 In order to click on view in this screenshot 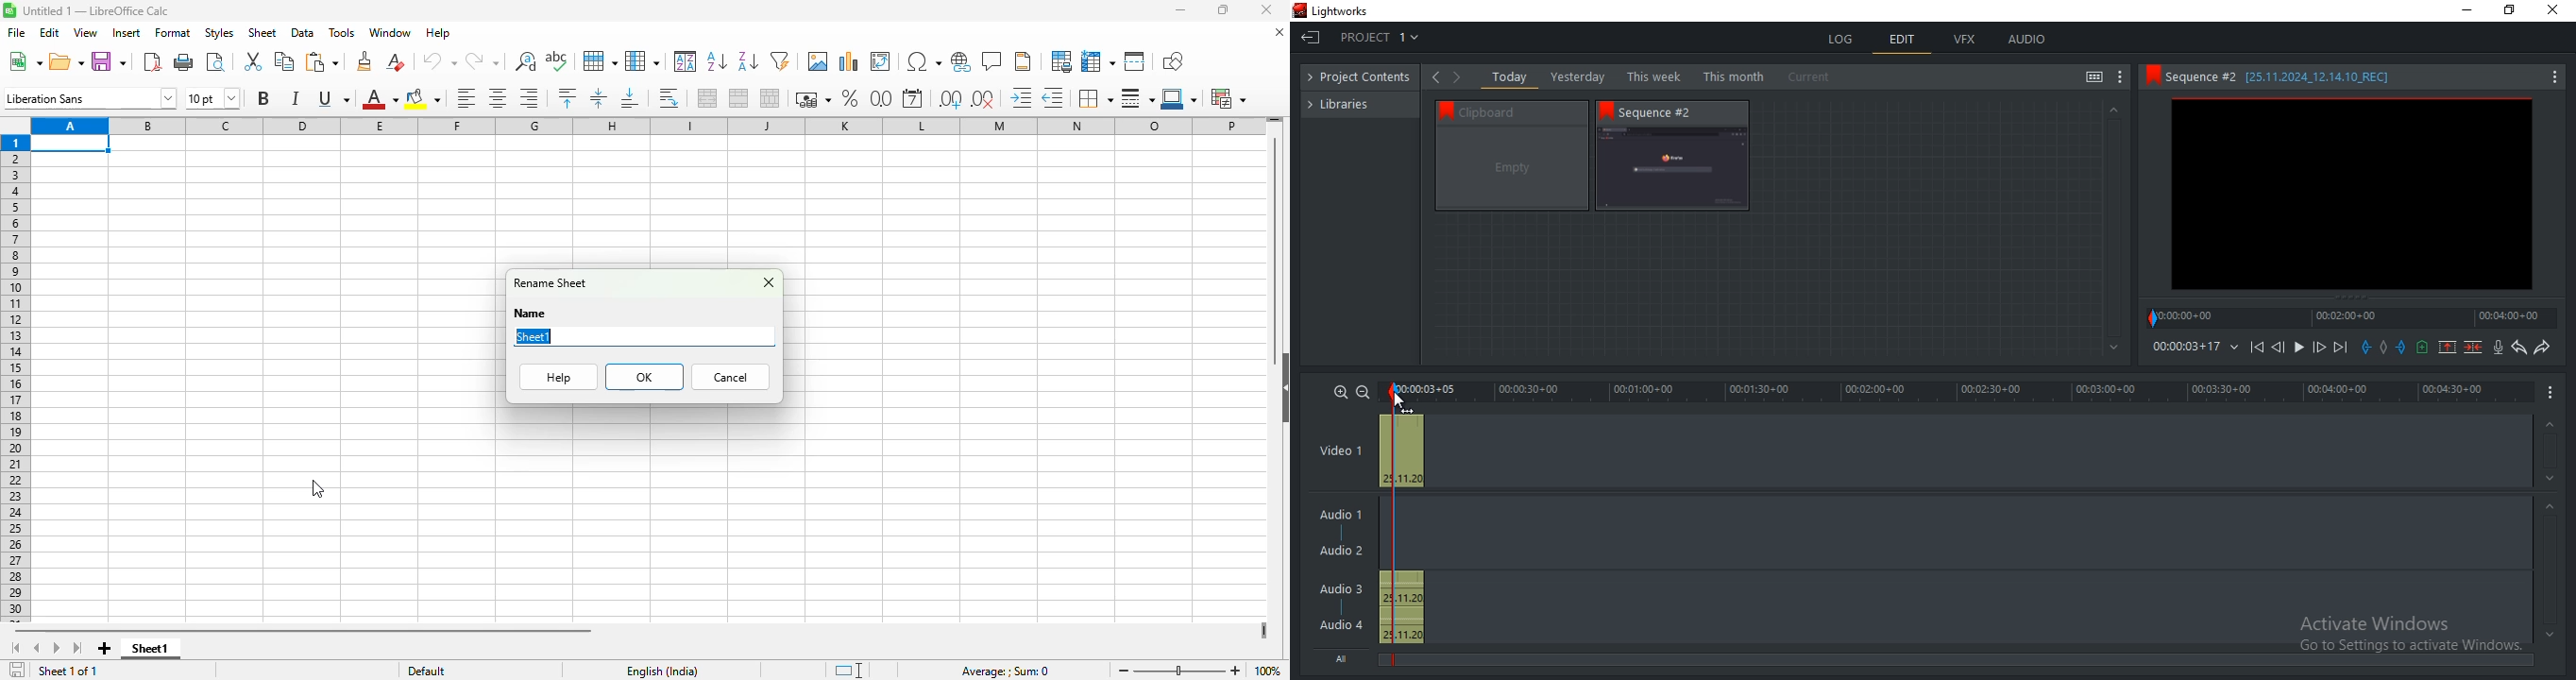, I will do `click(85, 32)`.